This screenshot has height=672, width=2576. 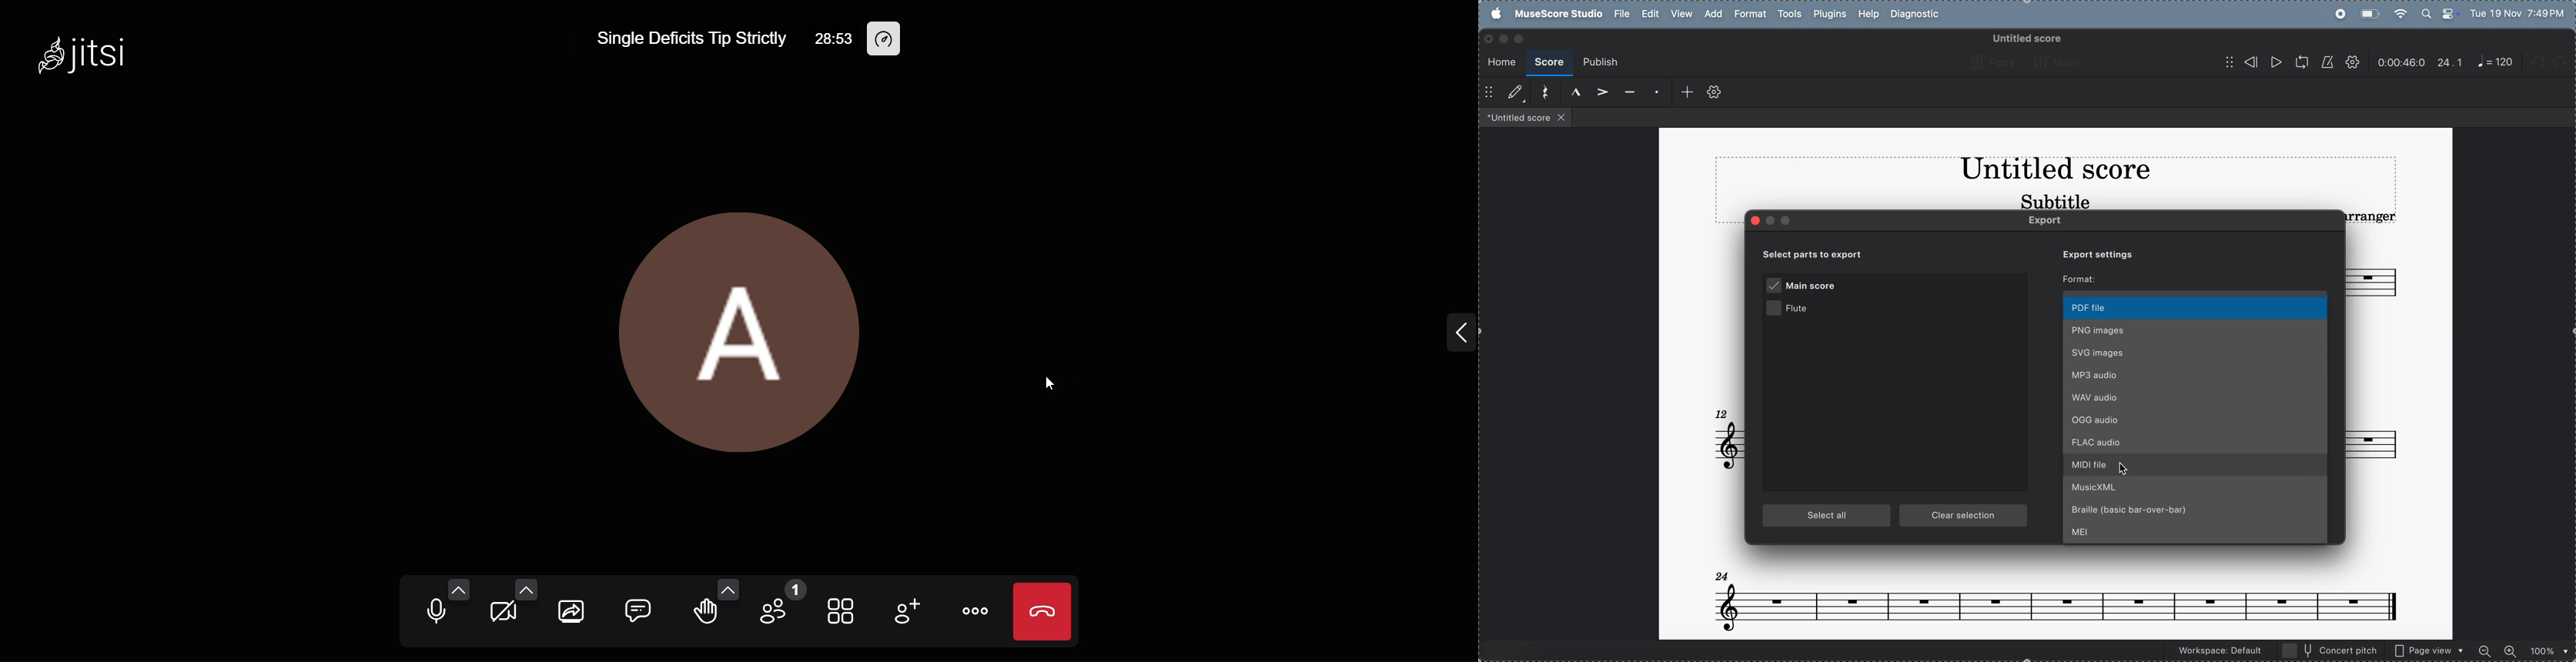 I want to click on cursor, so click(x=2125, y=466).